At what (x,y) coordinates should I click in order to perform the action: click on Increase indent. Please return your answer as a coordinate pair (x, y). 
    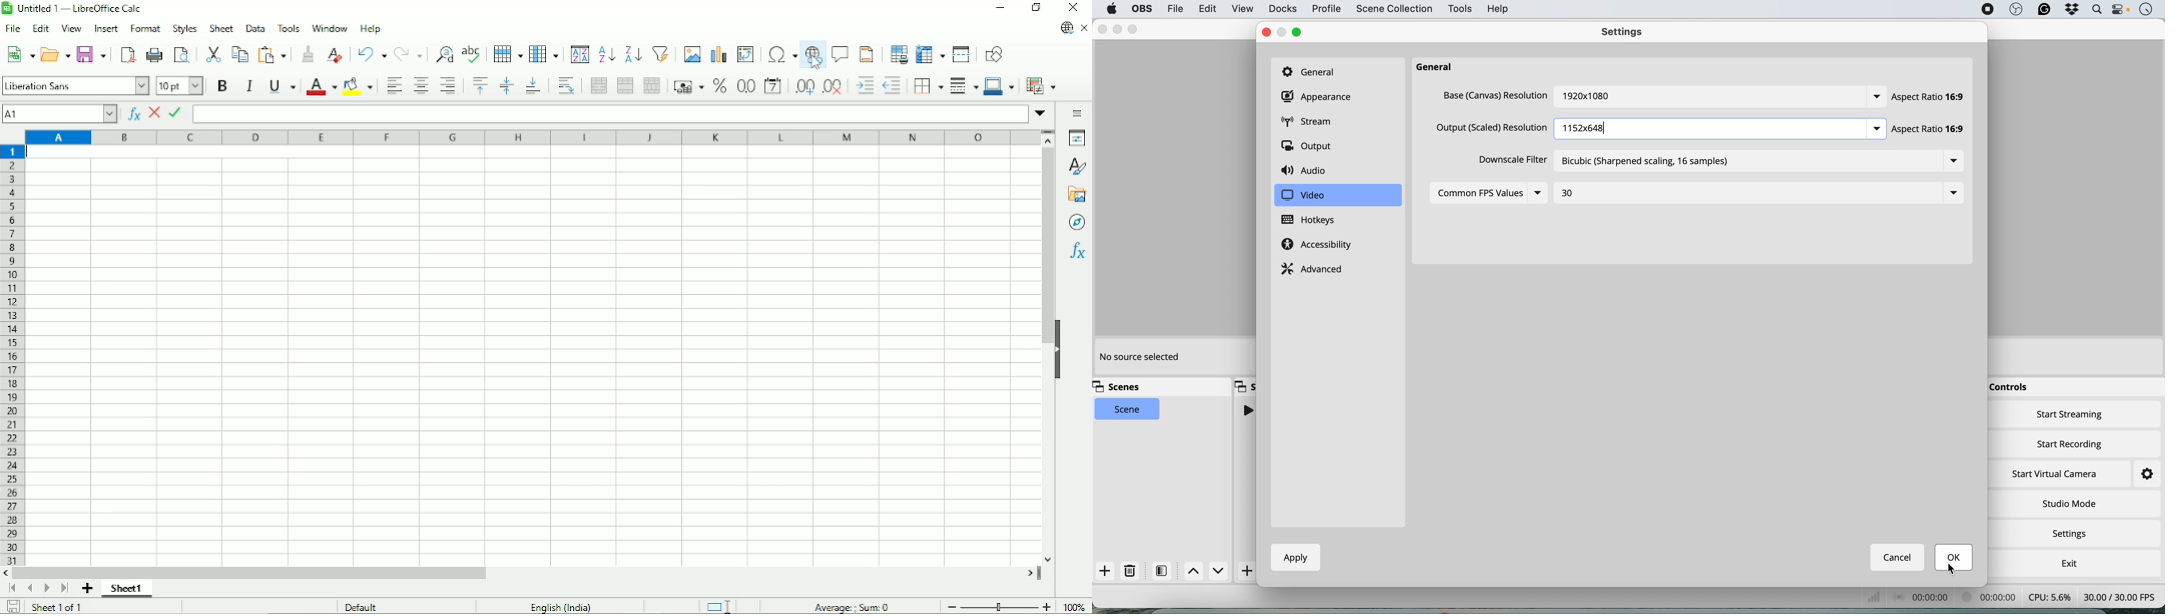
    Looking at the image, I should click on (865, 85).